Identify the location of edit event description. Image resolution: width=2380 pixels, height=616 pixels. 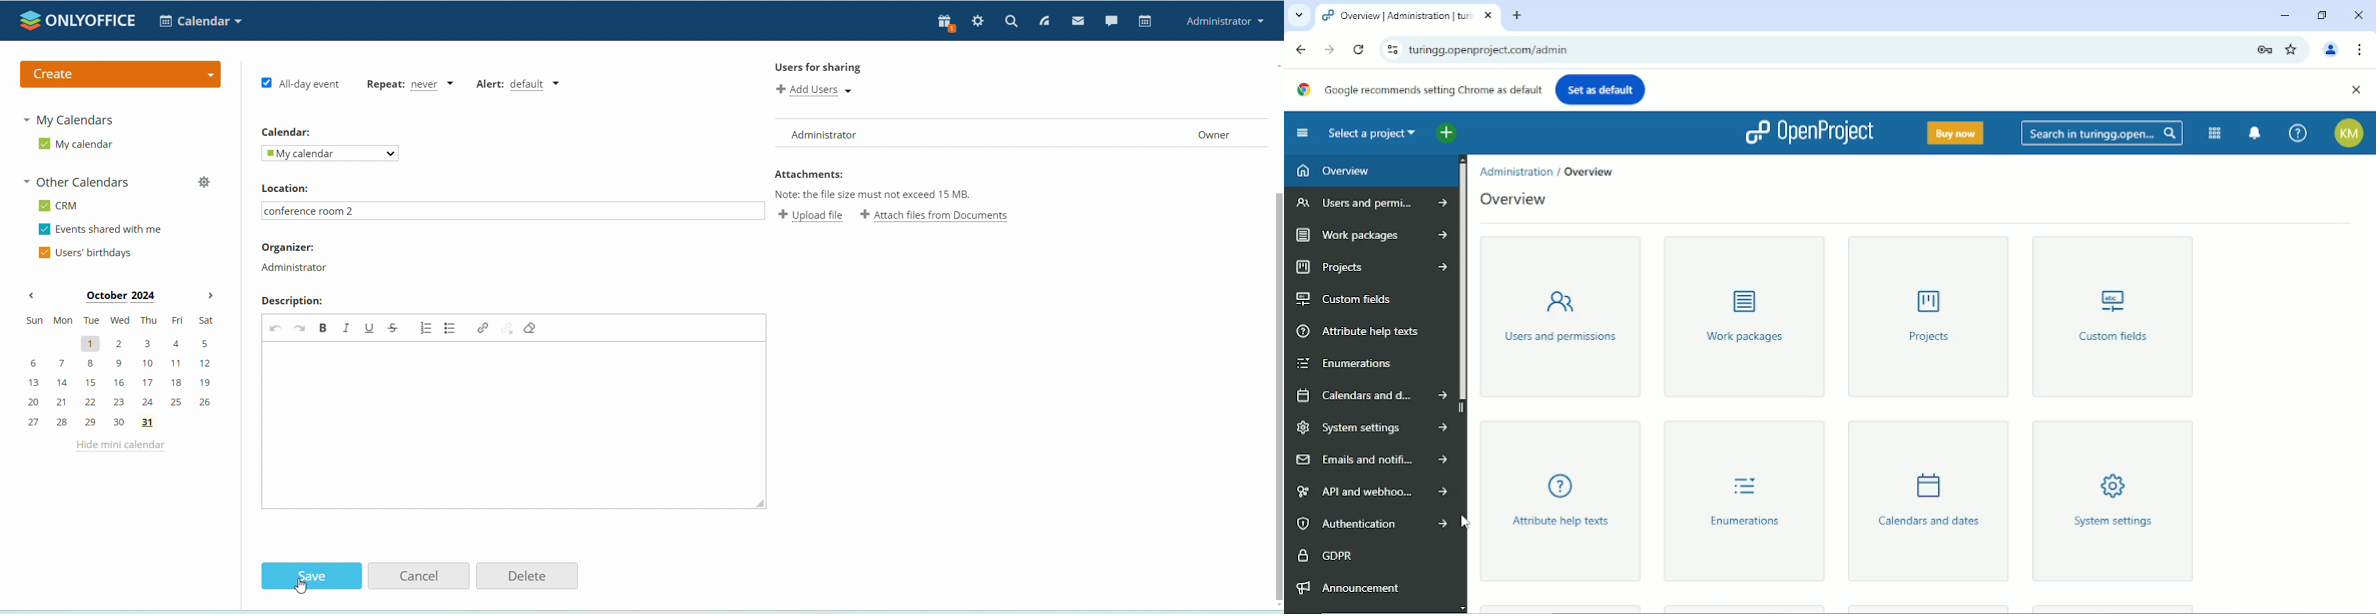
(514, 425).